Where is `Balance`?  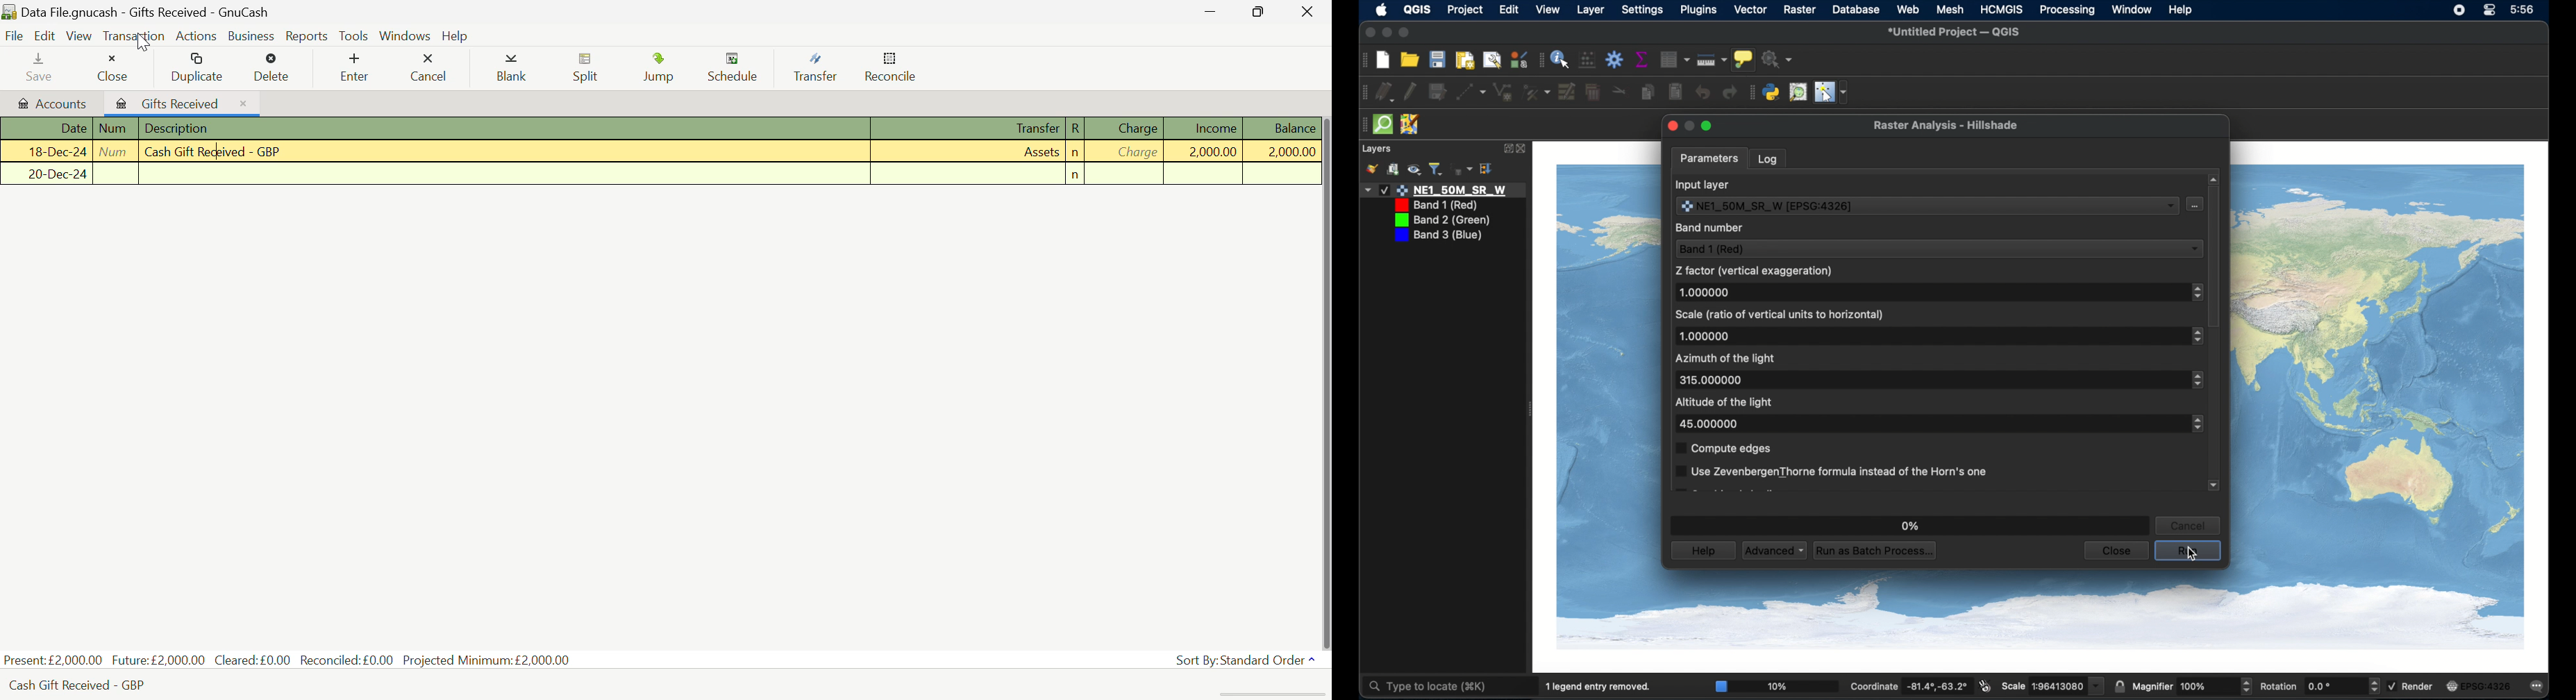 Balance is located at coordinates (1280, 128).